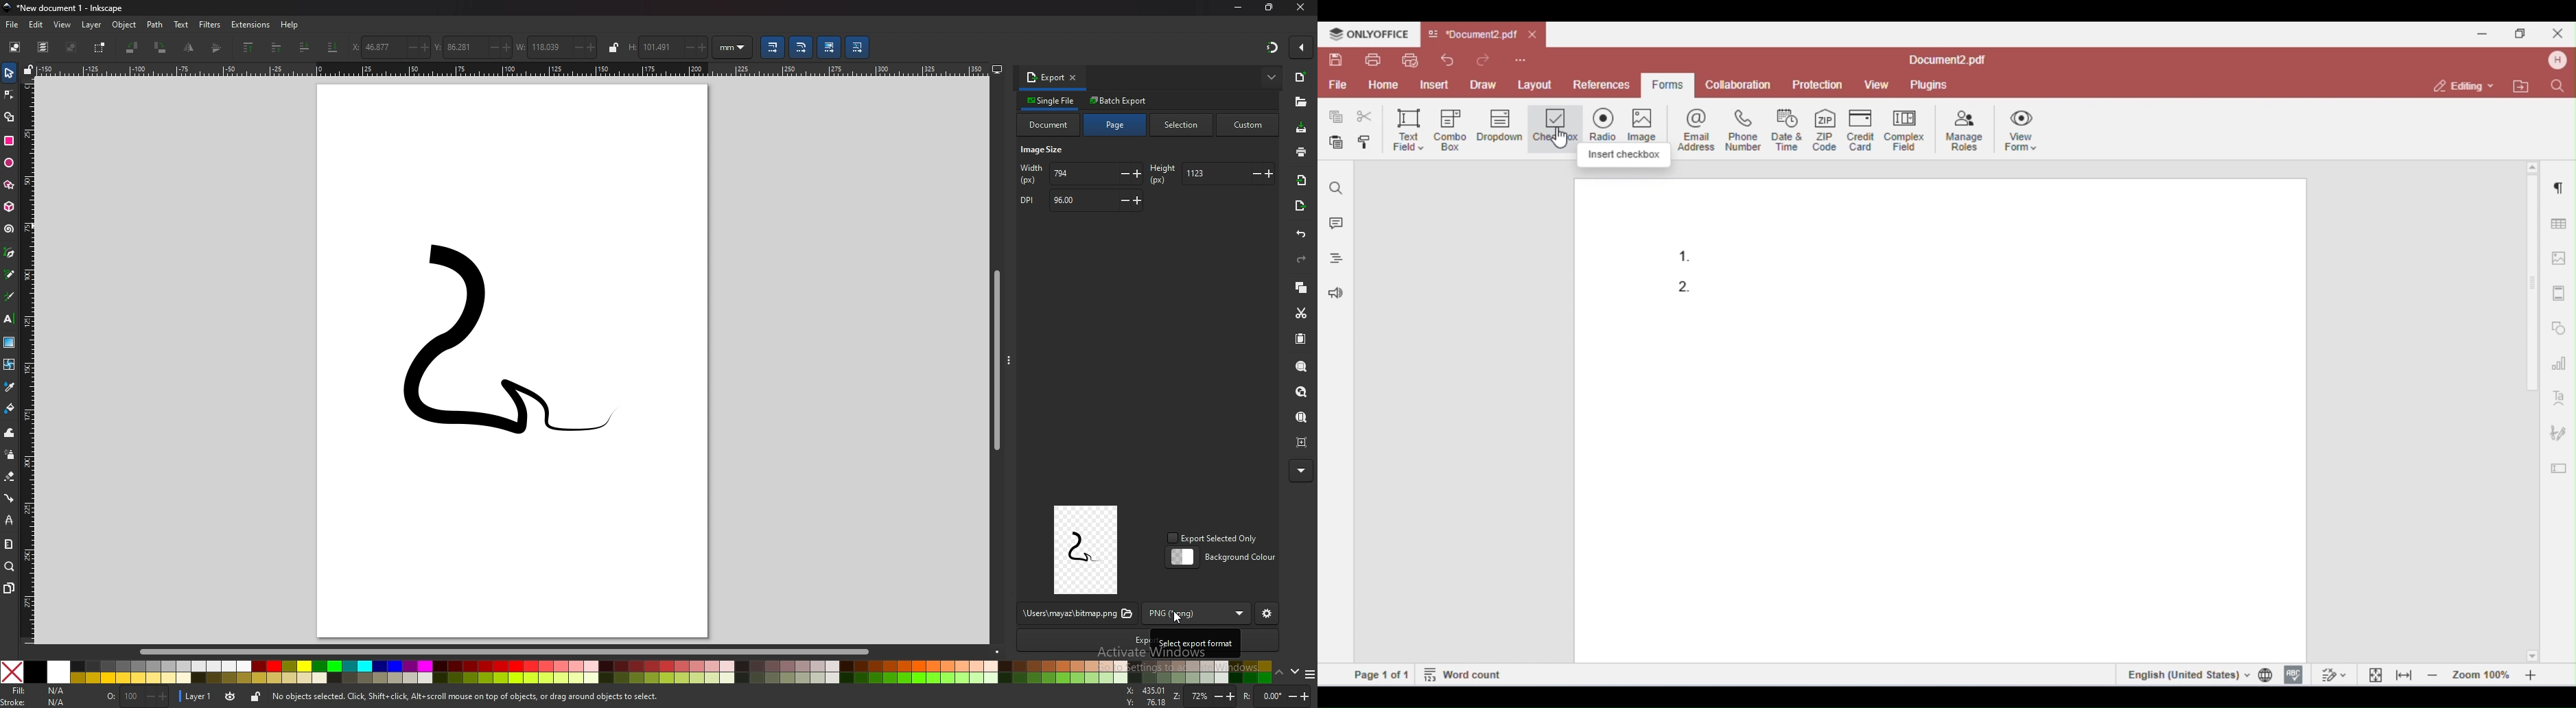  I want to click on flip horizontally, so click(218, 47).